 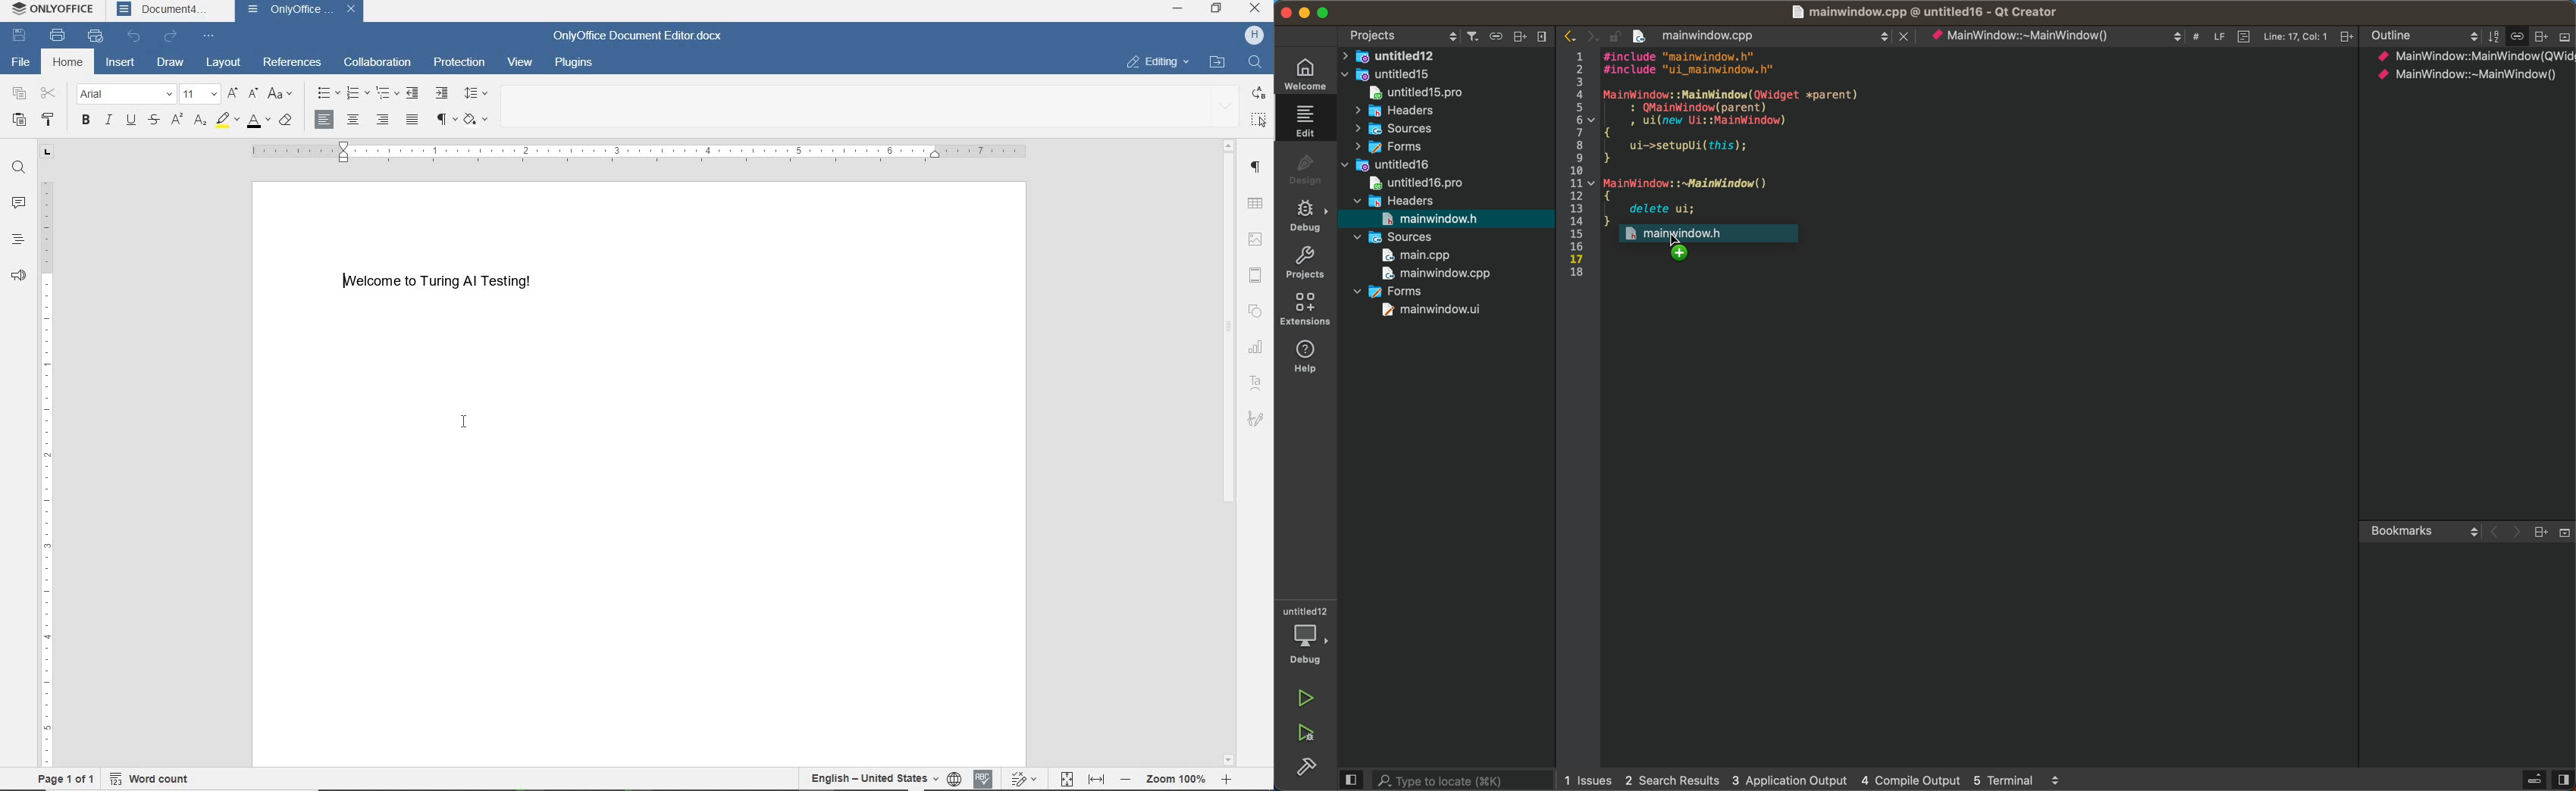 I want to click on minimize, so click(x=1177, y=8).